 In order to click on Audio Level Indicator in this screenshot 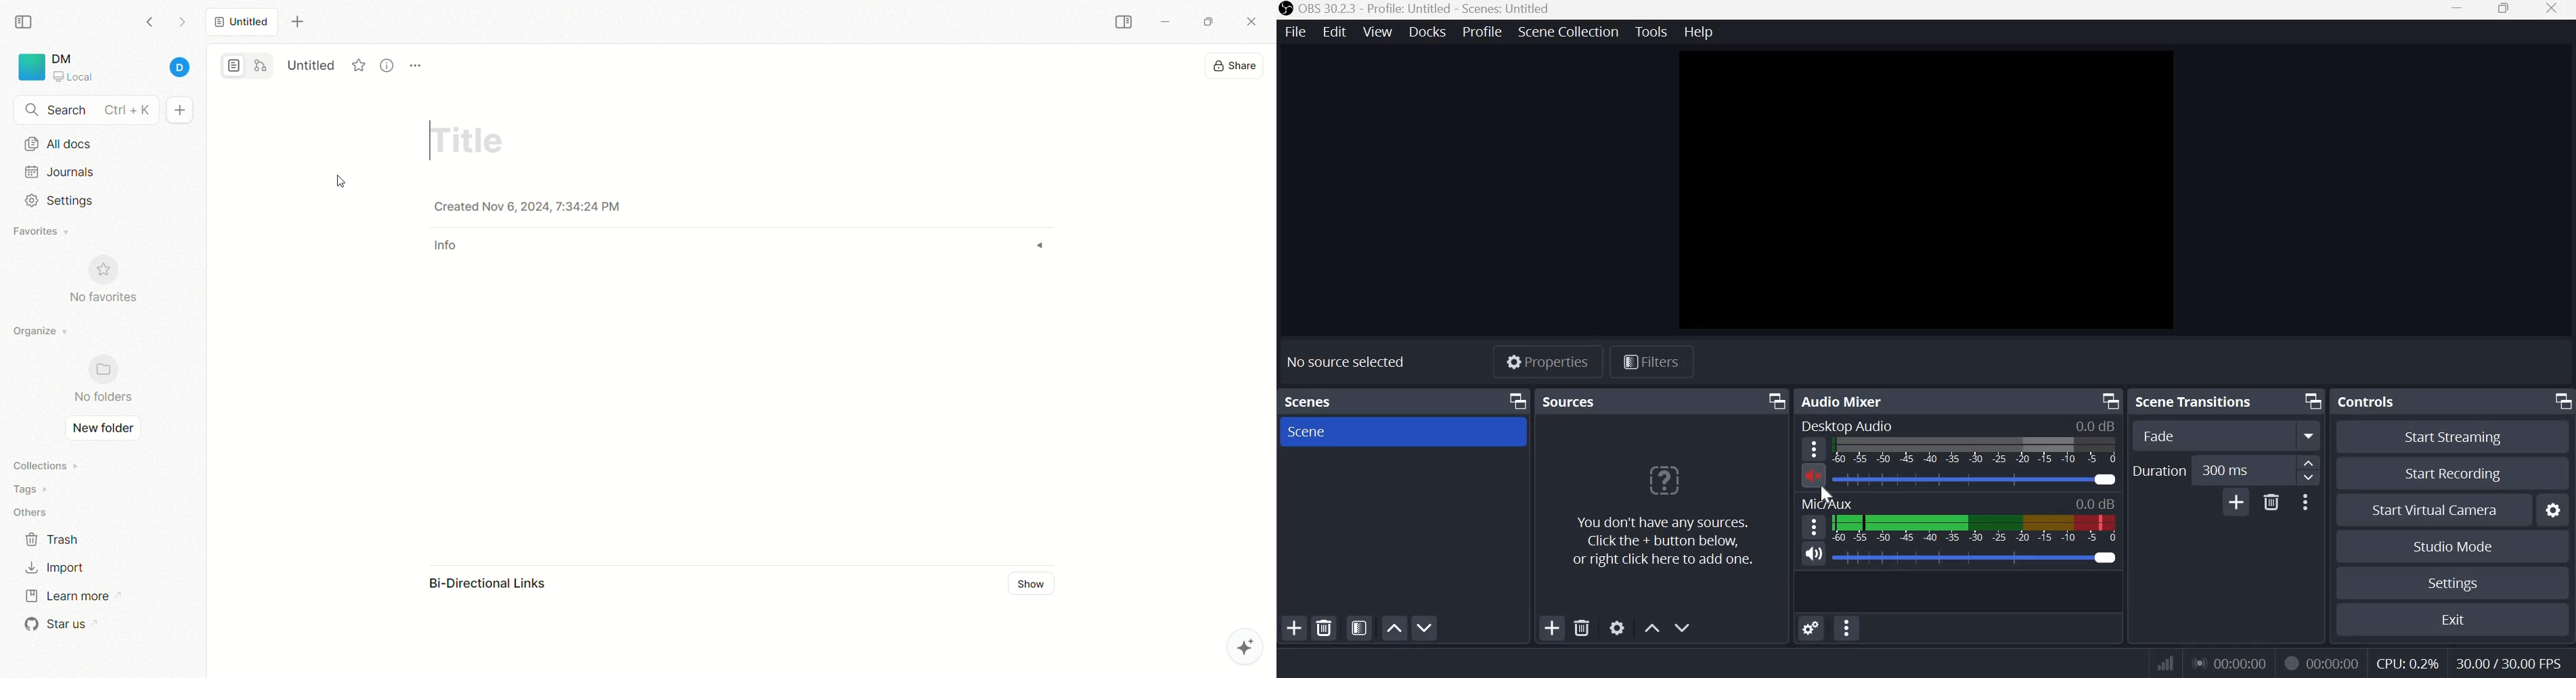, I will do `click(2095, 503)`.